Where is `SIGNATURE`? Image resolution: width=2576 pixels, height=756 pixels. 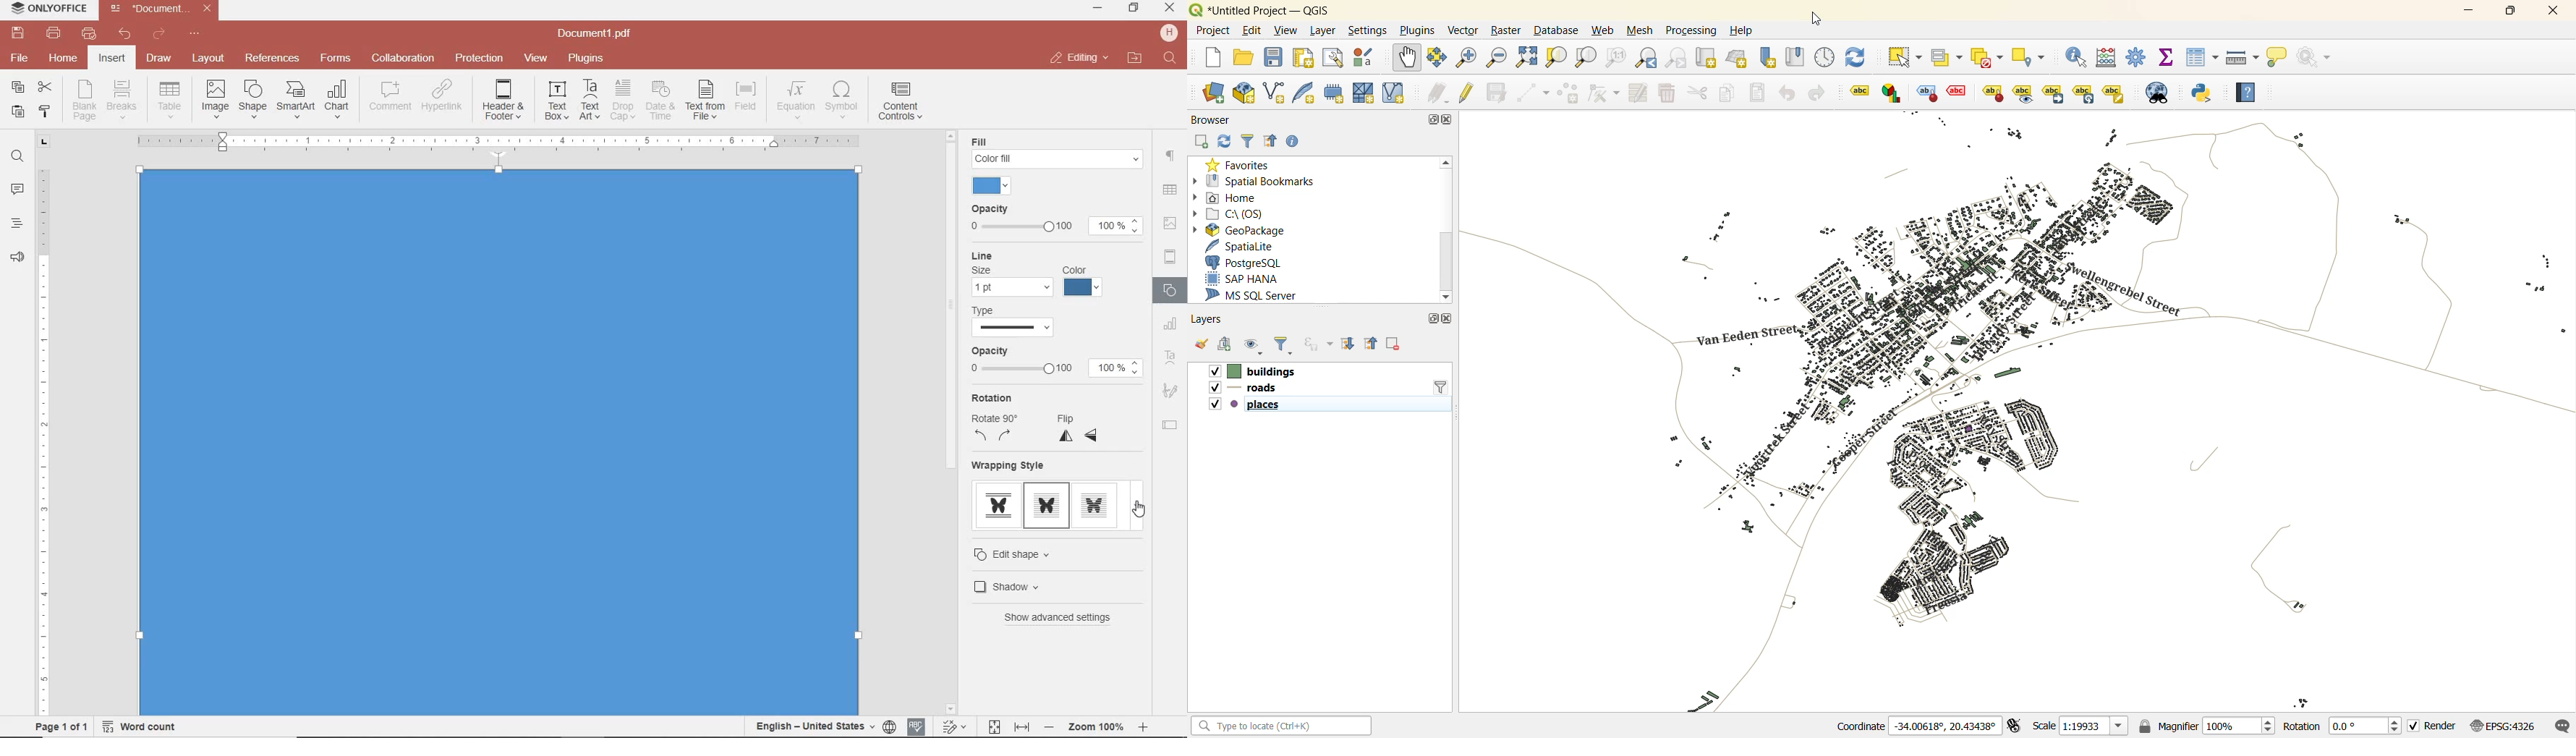 SIGNATURE is located at coordinates (1170, 392).